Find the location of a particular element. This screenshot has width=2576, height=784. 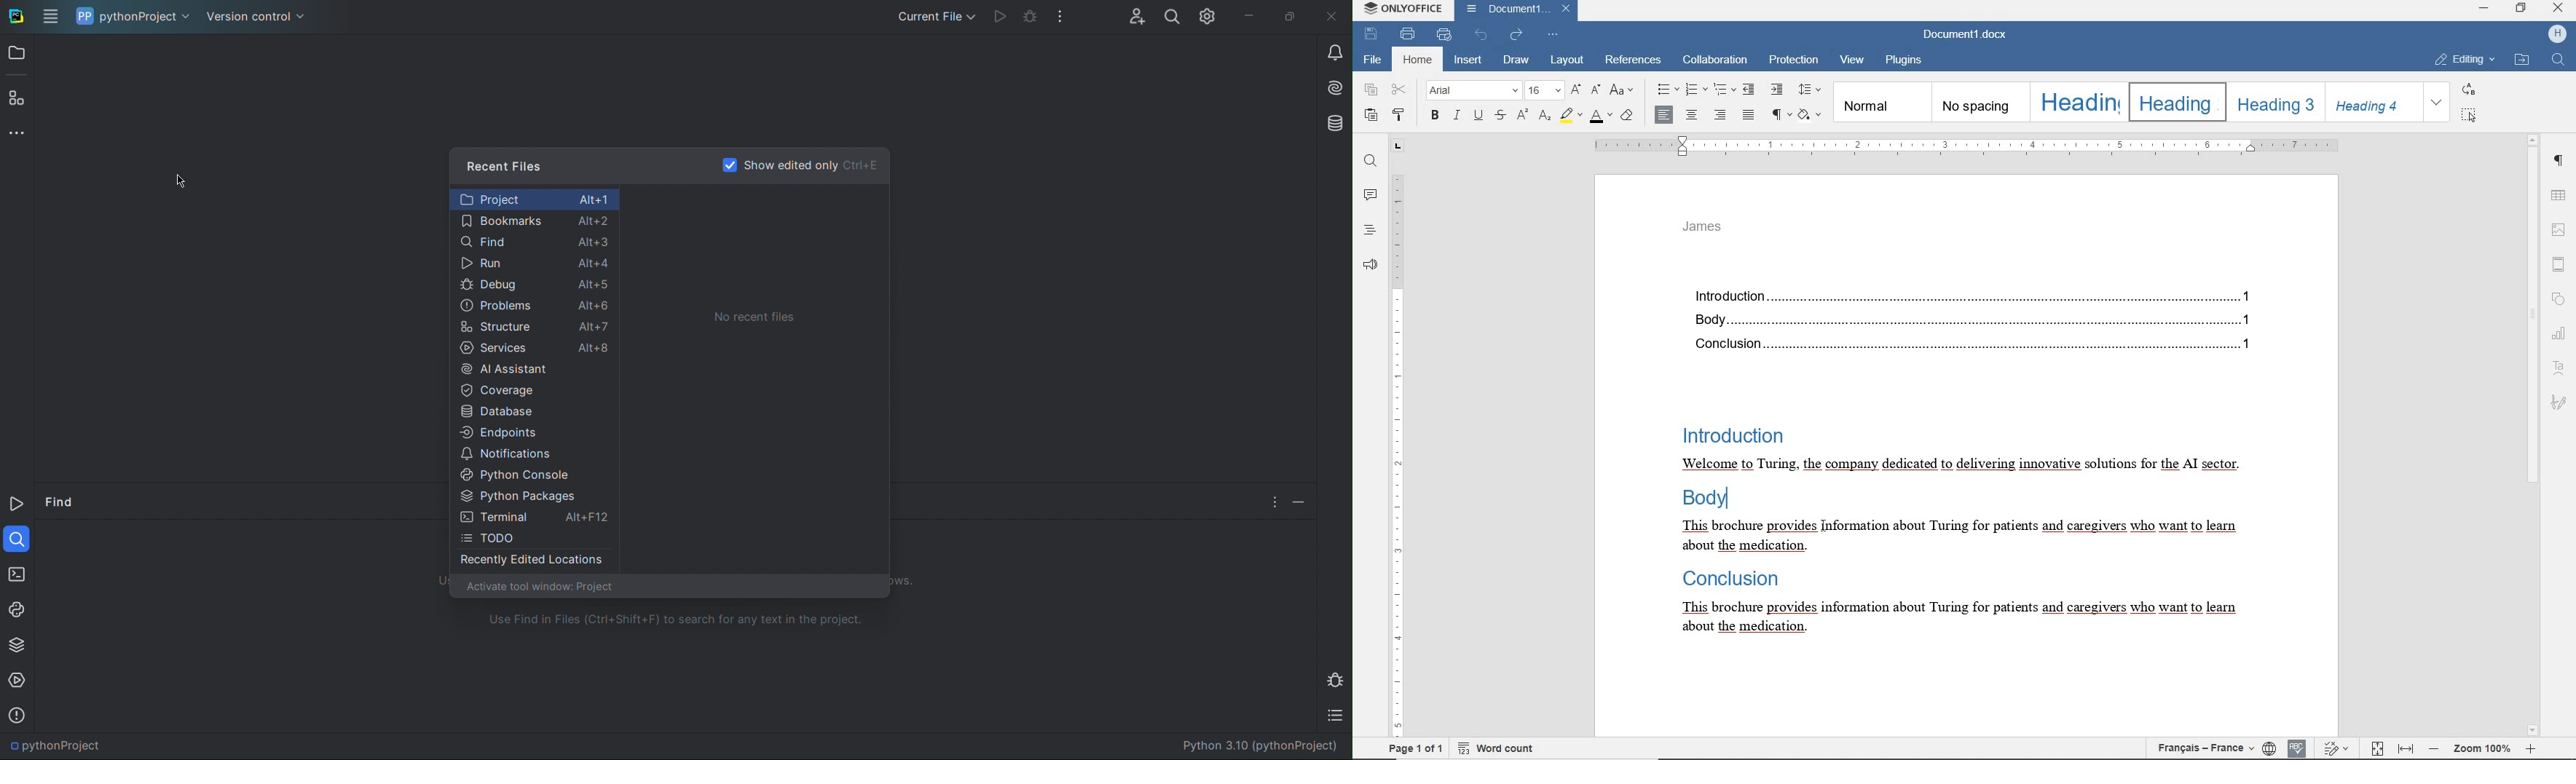

HEADER TEXT is located at coordinates (1706, 231).